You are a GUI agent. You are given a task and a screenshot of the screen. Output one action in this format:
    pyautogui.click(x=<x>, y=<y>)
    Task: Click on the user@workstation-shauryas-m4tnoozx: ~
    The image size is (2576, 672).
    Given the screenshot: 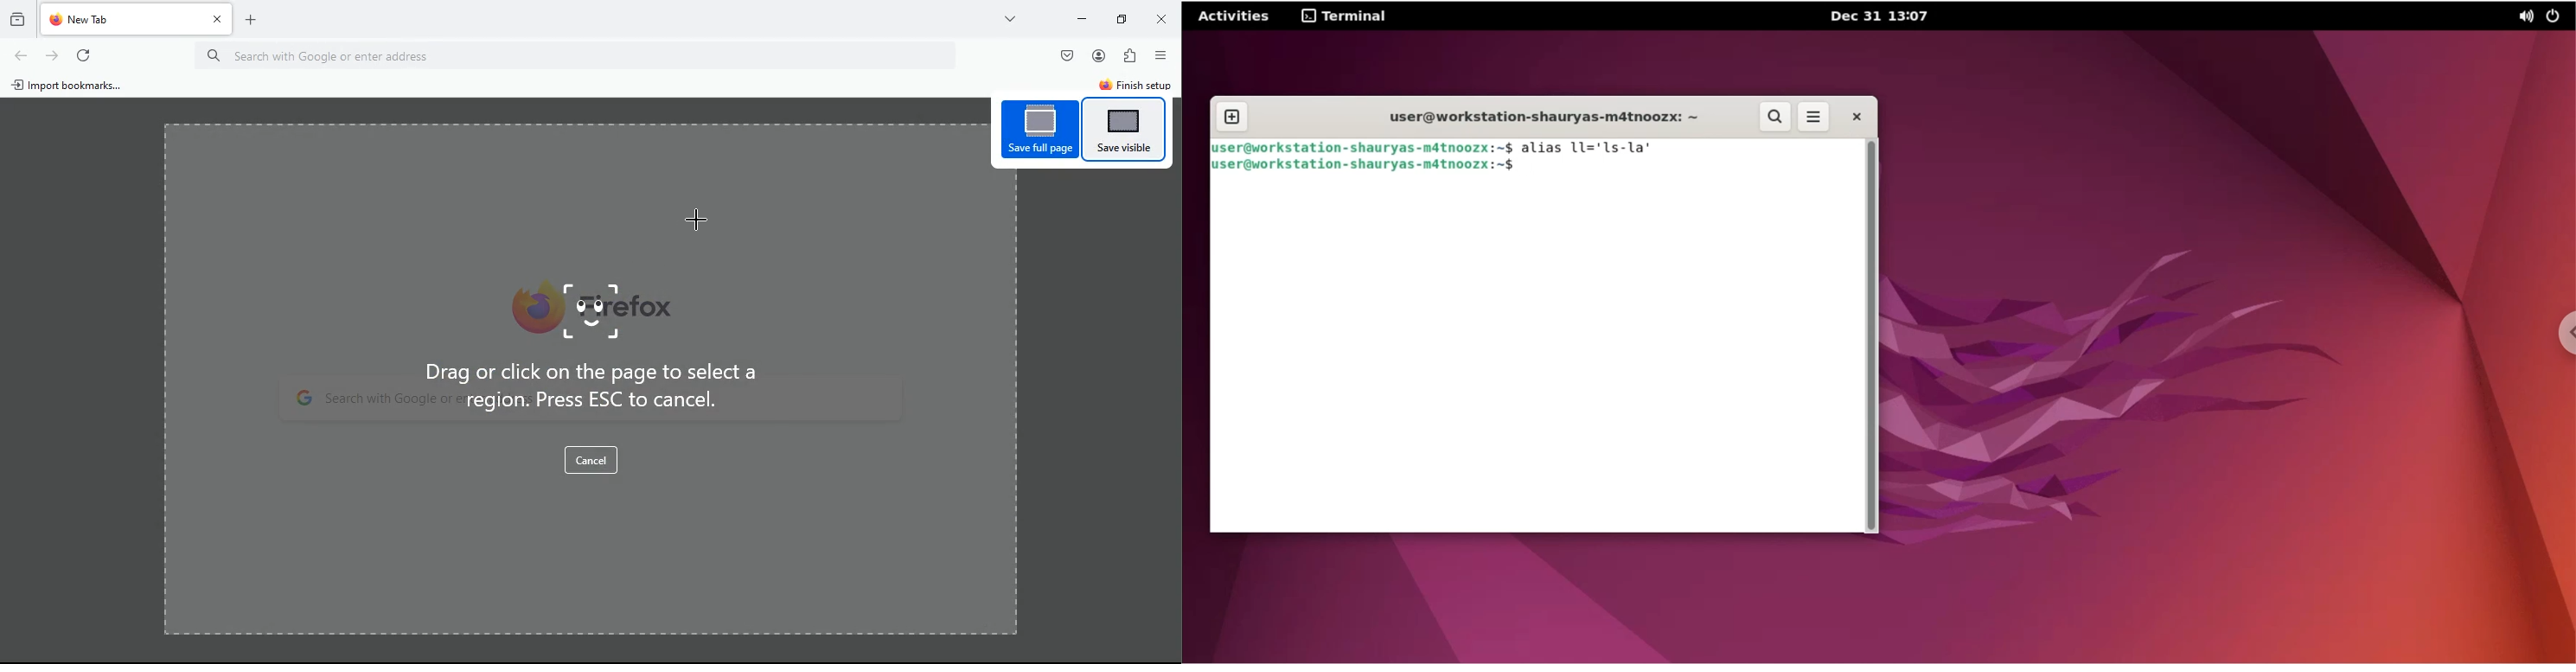 What is the action you would take?
    pyautogui.click(x=1545, y=117)
    